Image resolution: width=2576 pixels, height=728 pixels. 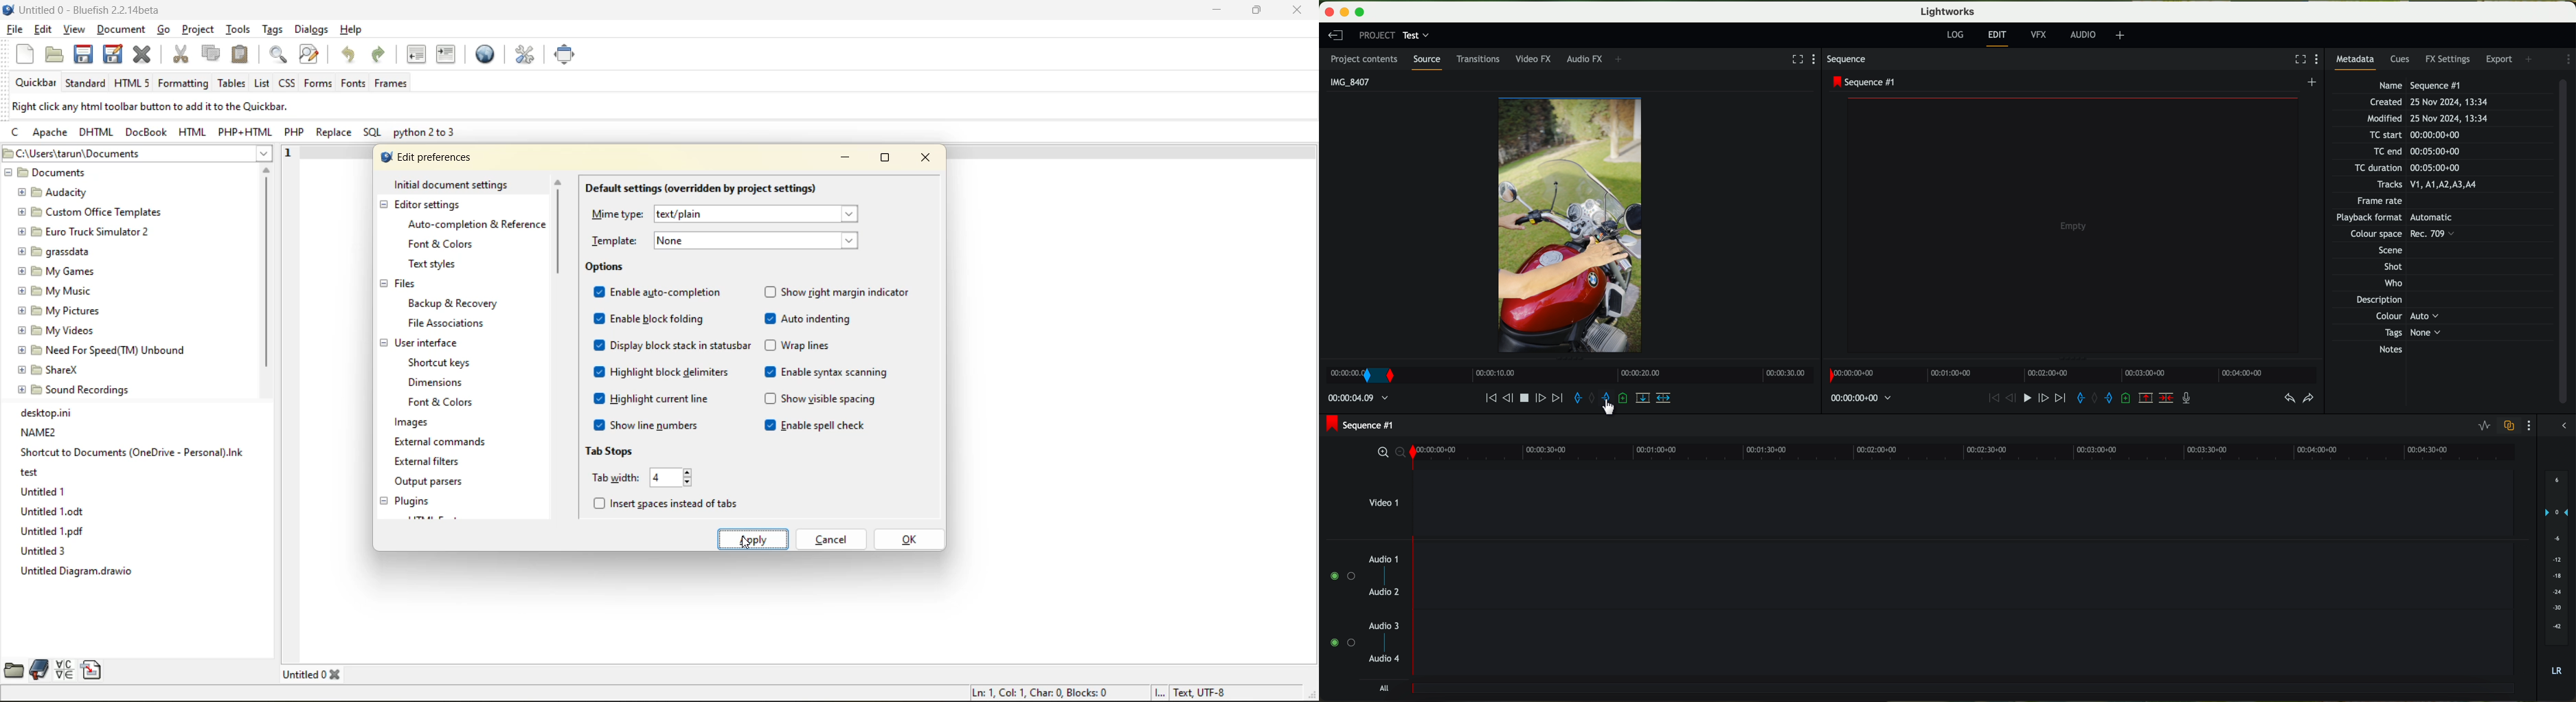 What do you see at coordinates (54, 291) in the screenshot?
I see `£9 My Music` at bounding box center [54, 291].